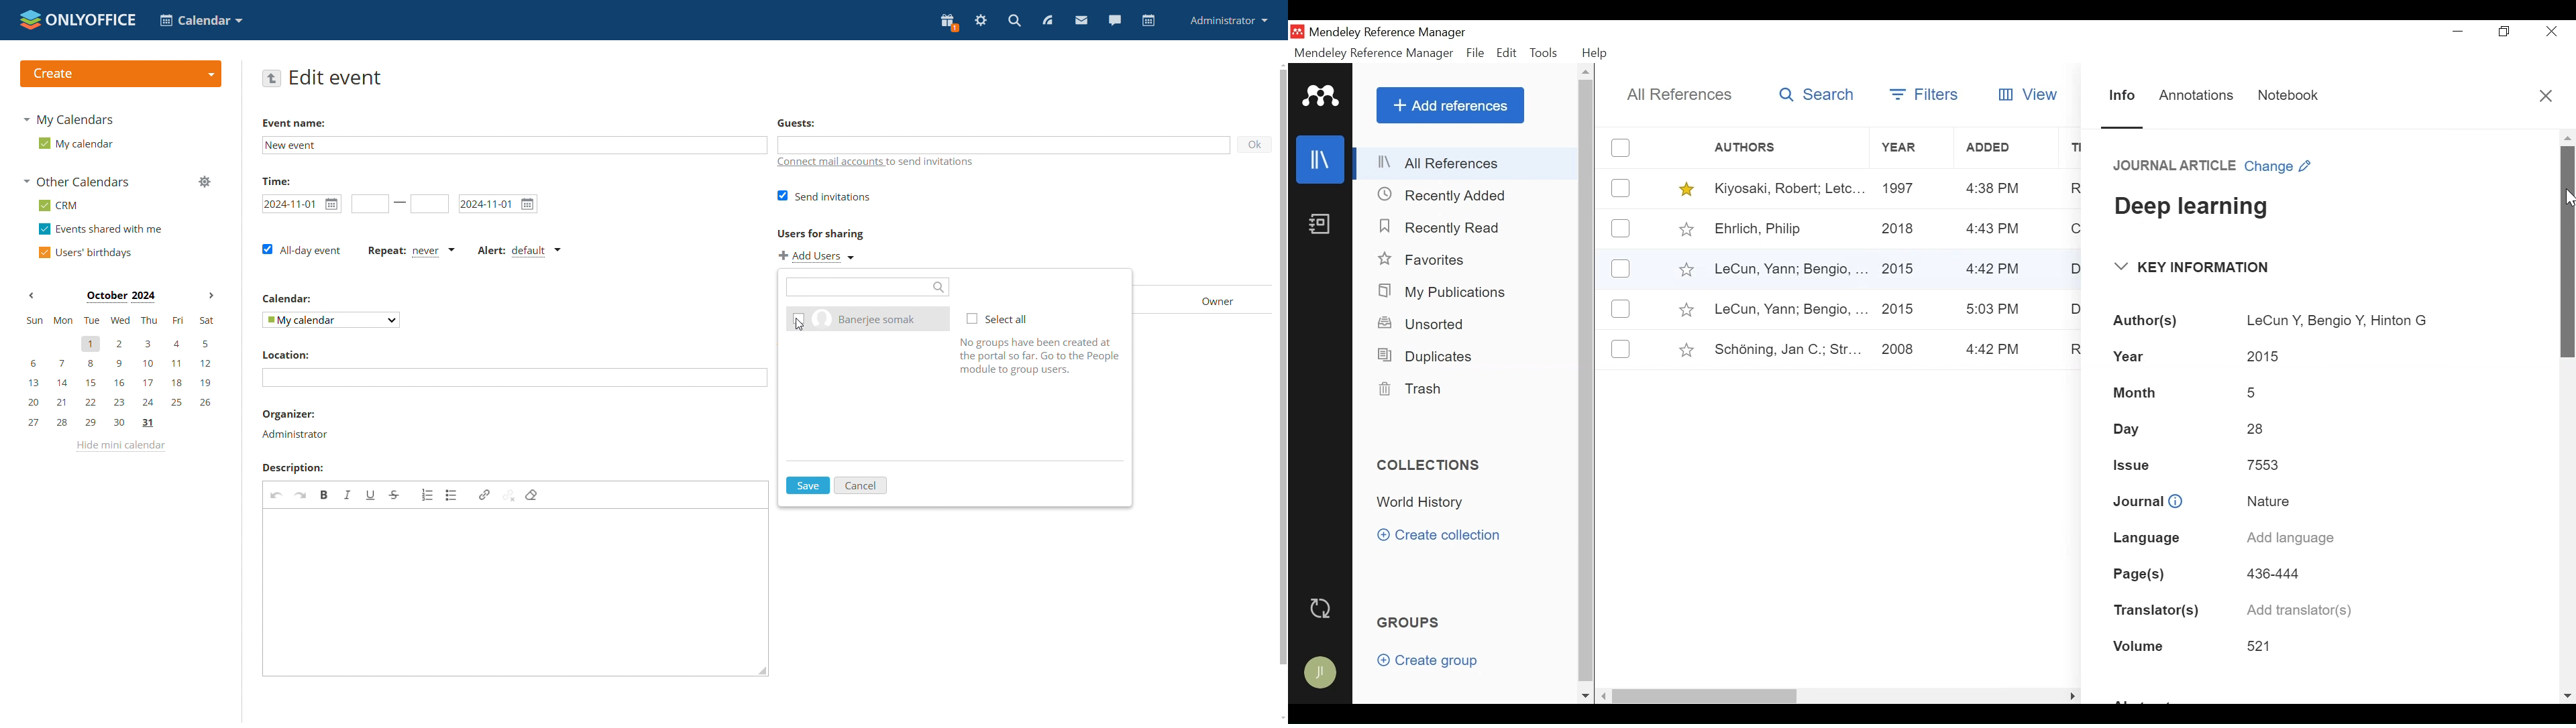  I want to click on Toggle Favorites, so click(1686, 350).